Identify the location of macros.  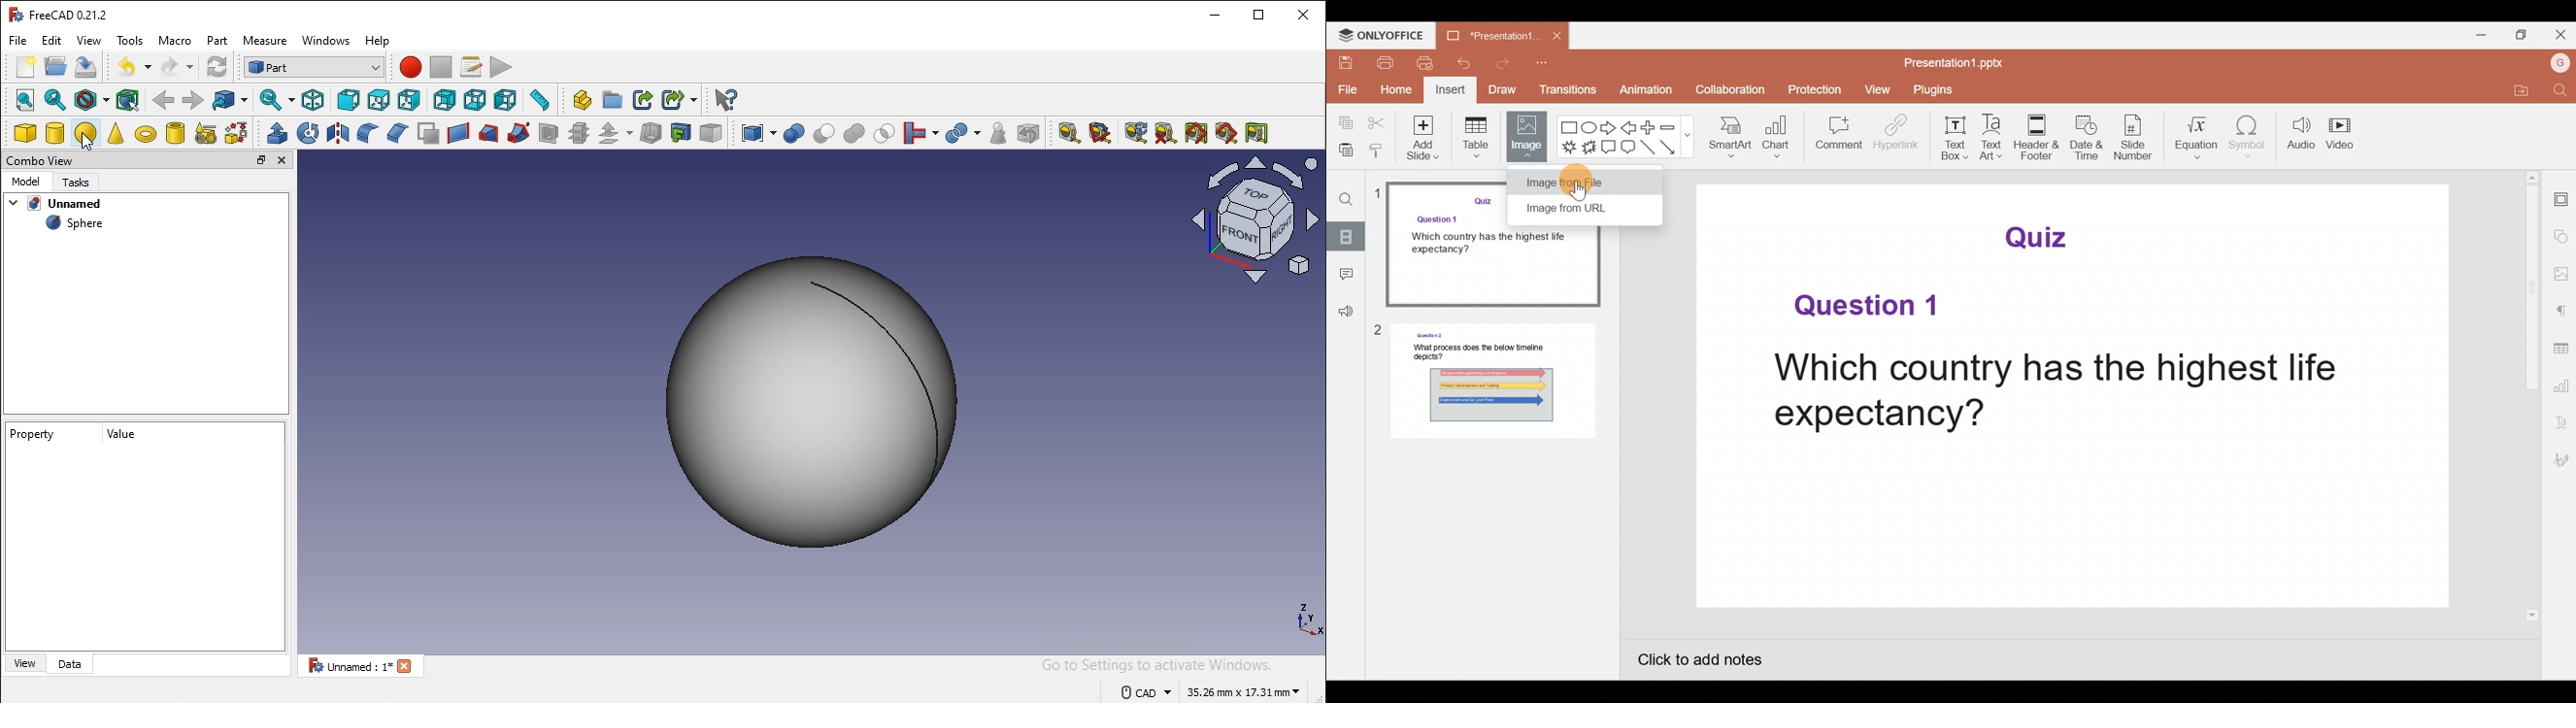
(472, 67).